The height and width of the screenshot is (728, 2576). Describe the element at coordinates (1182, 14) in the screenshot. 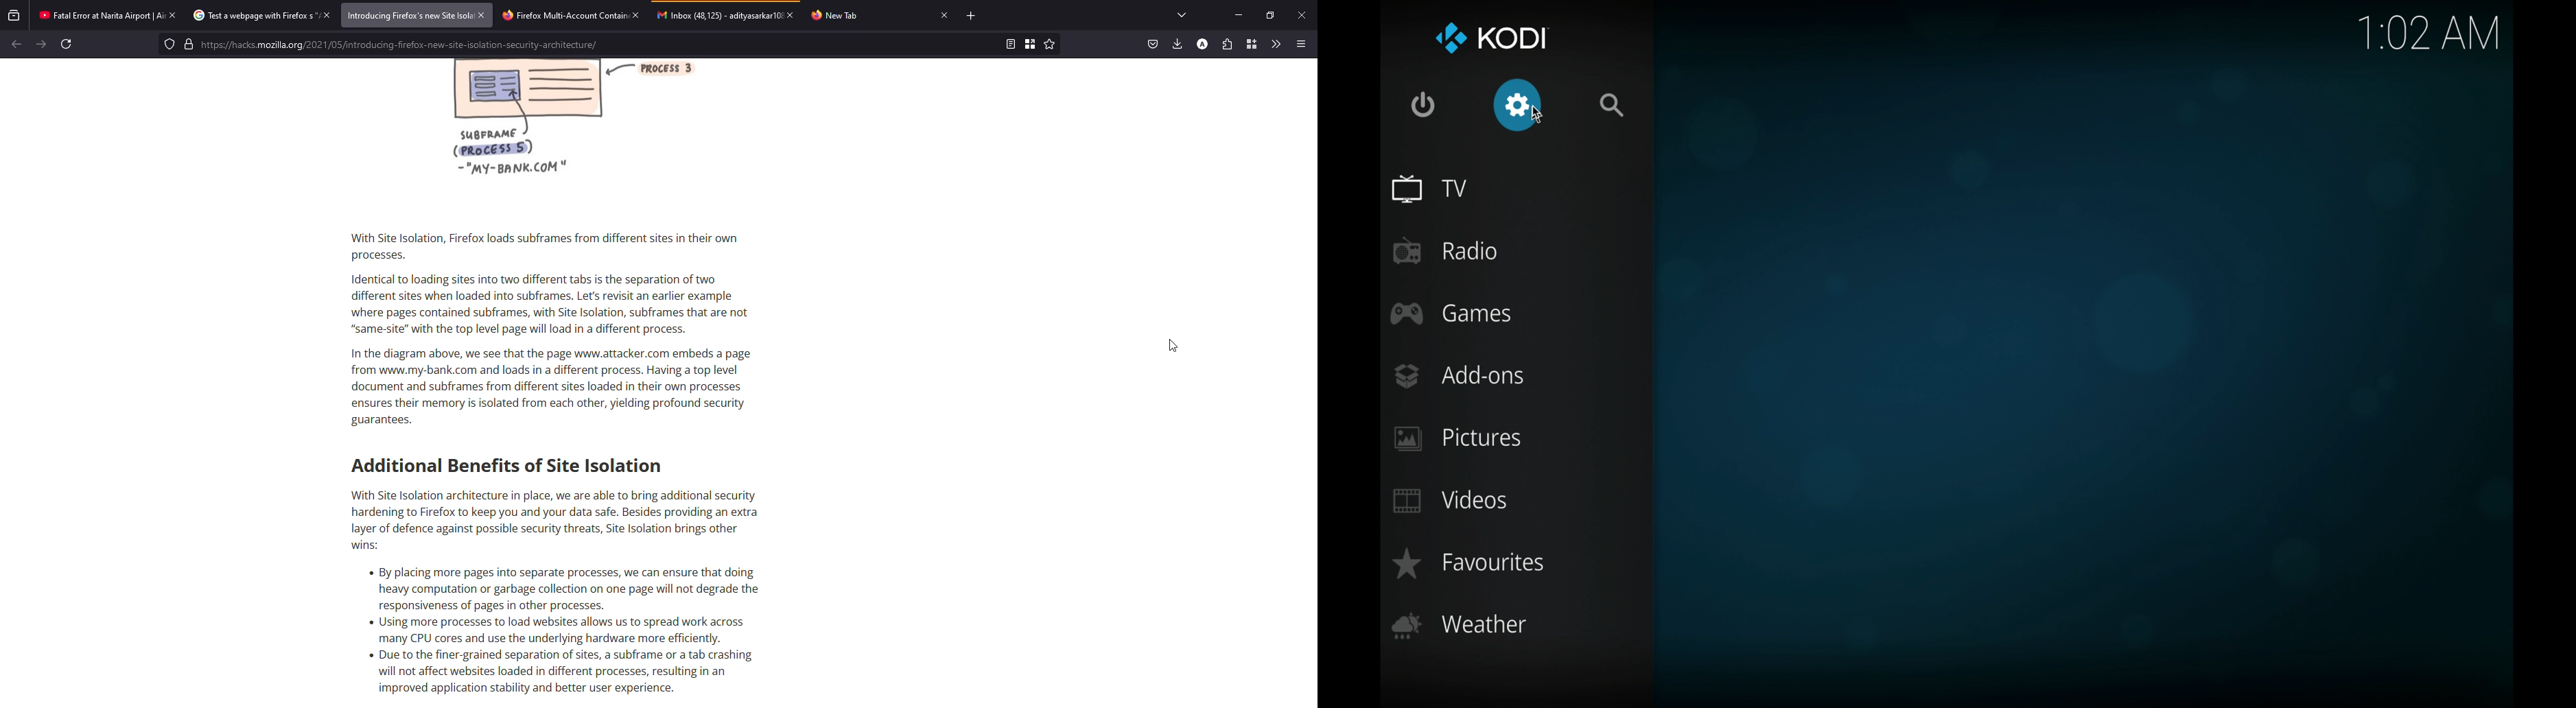

I see `tabs` at that location.